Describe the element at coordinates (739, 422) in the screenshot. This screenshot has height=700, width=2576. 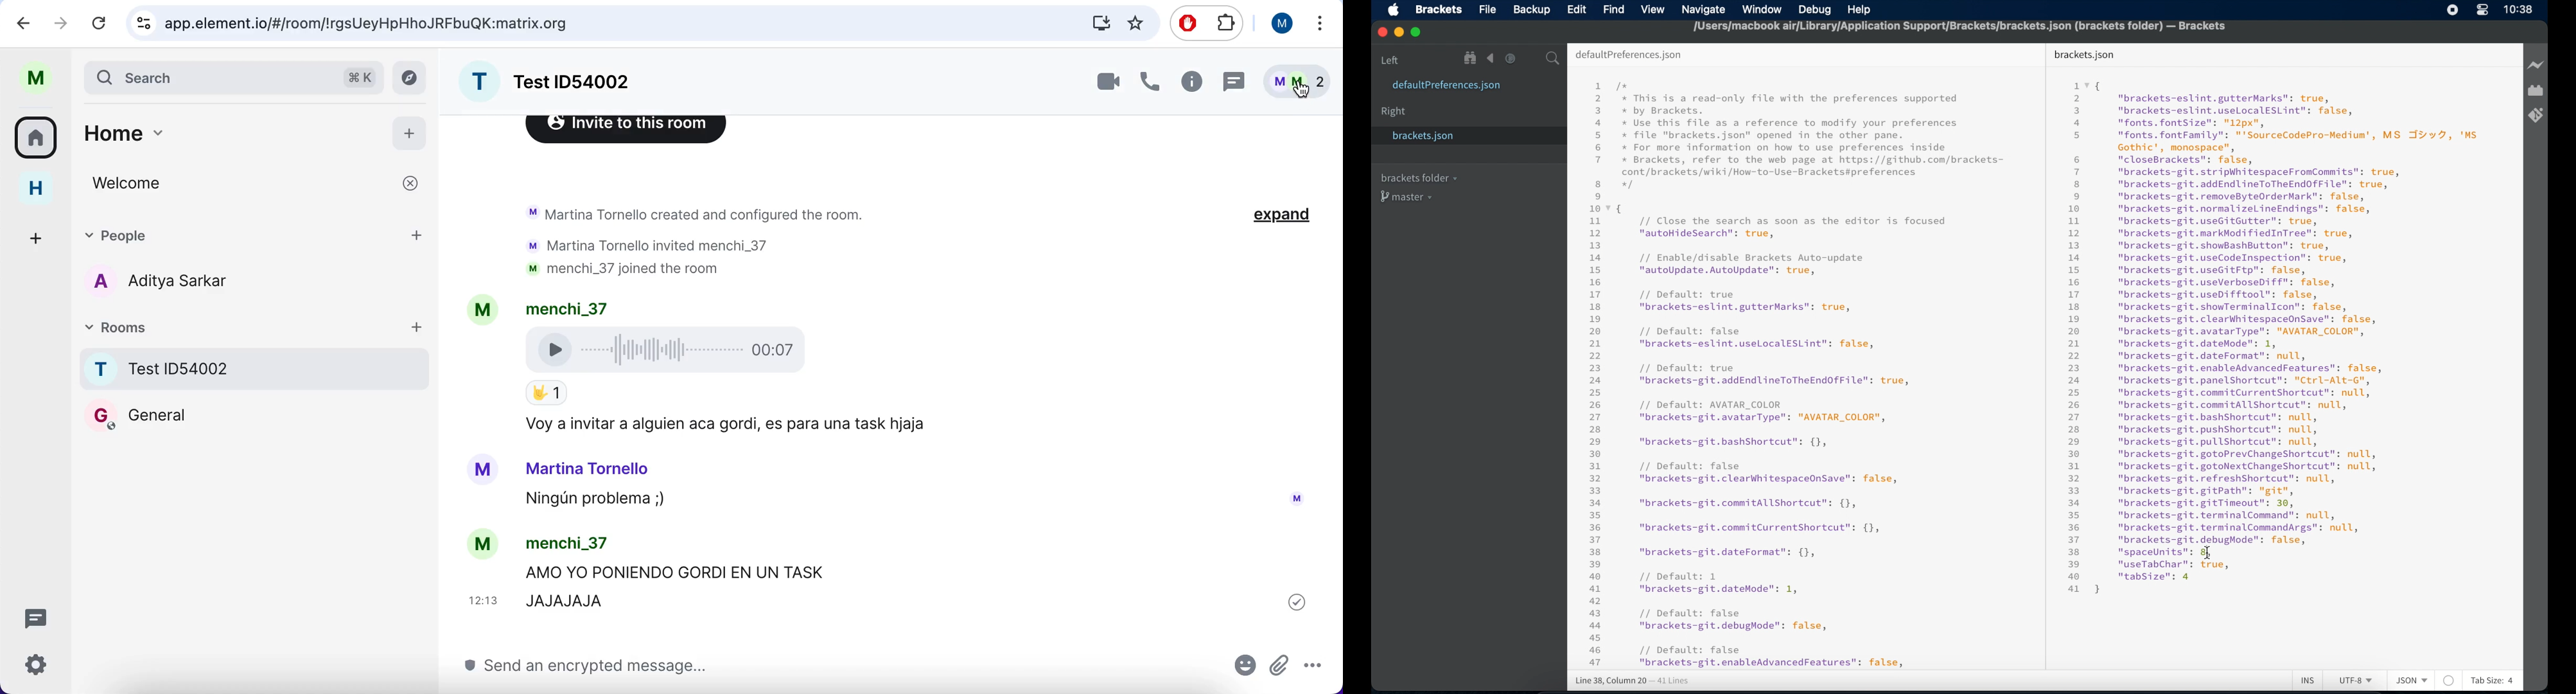
I see `Voy a Invitar a alguien aca gordi, es para una
task hjaja` at that location.